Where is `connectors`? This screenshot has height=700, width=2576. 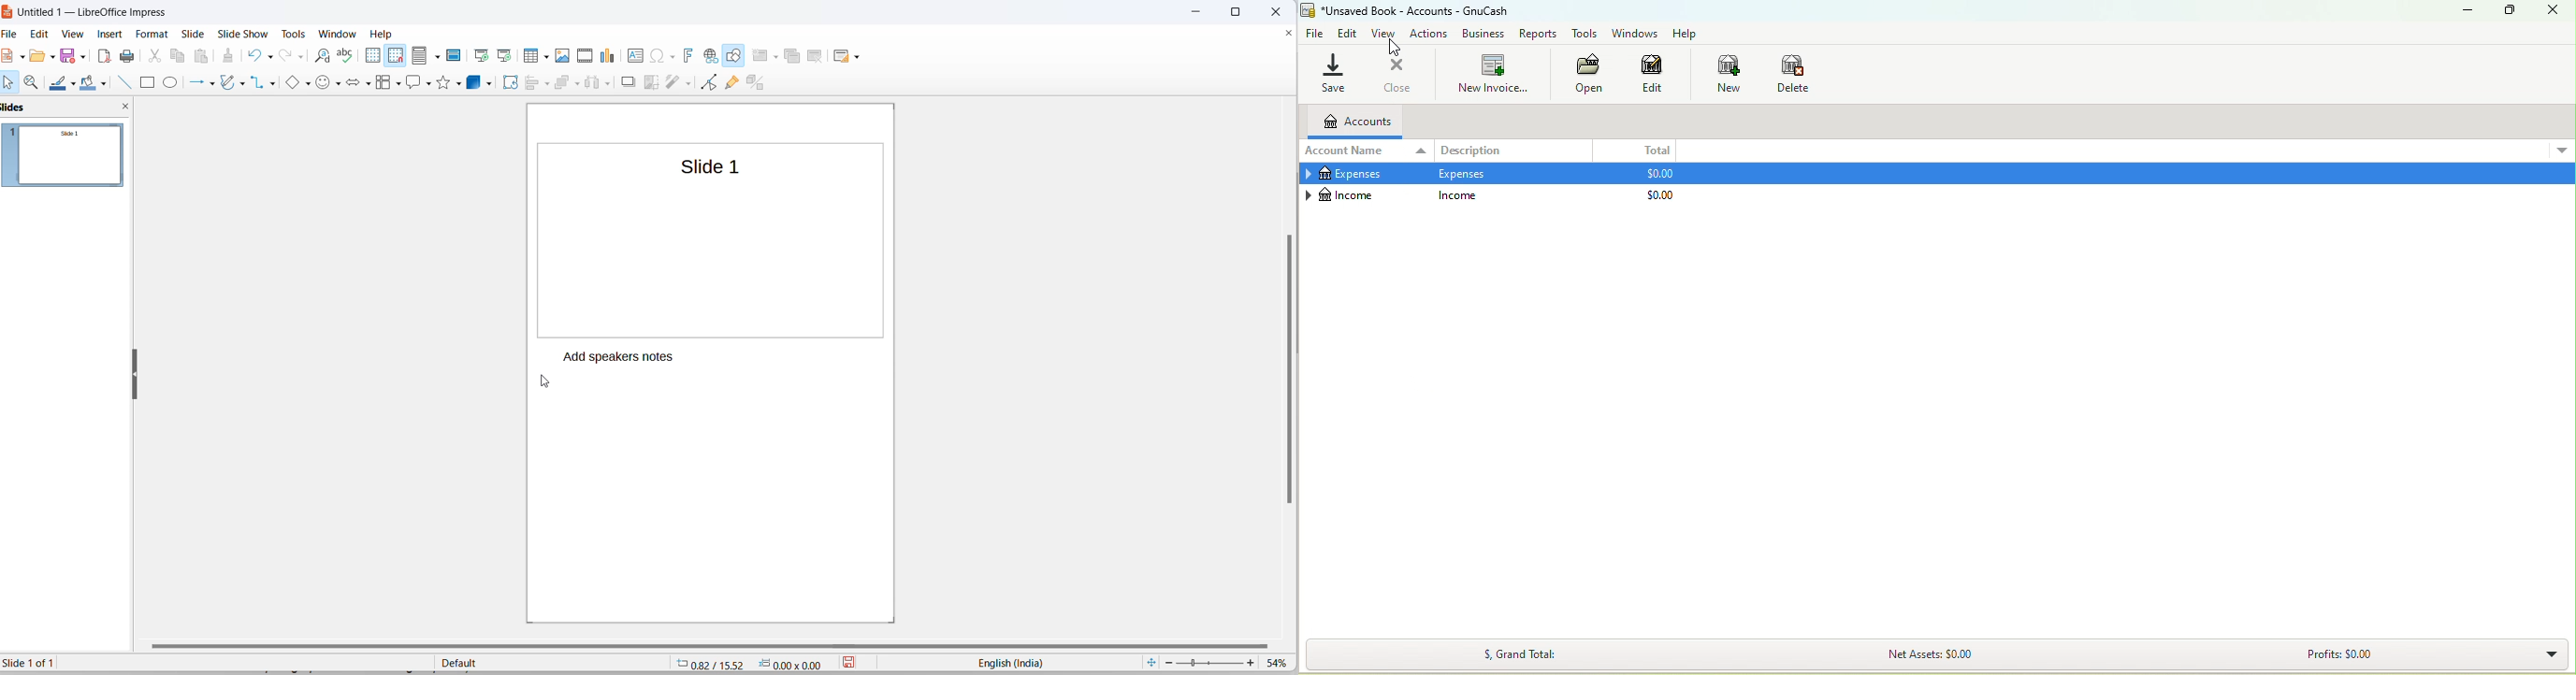
connectors is located at coordinates (260, 82).